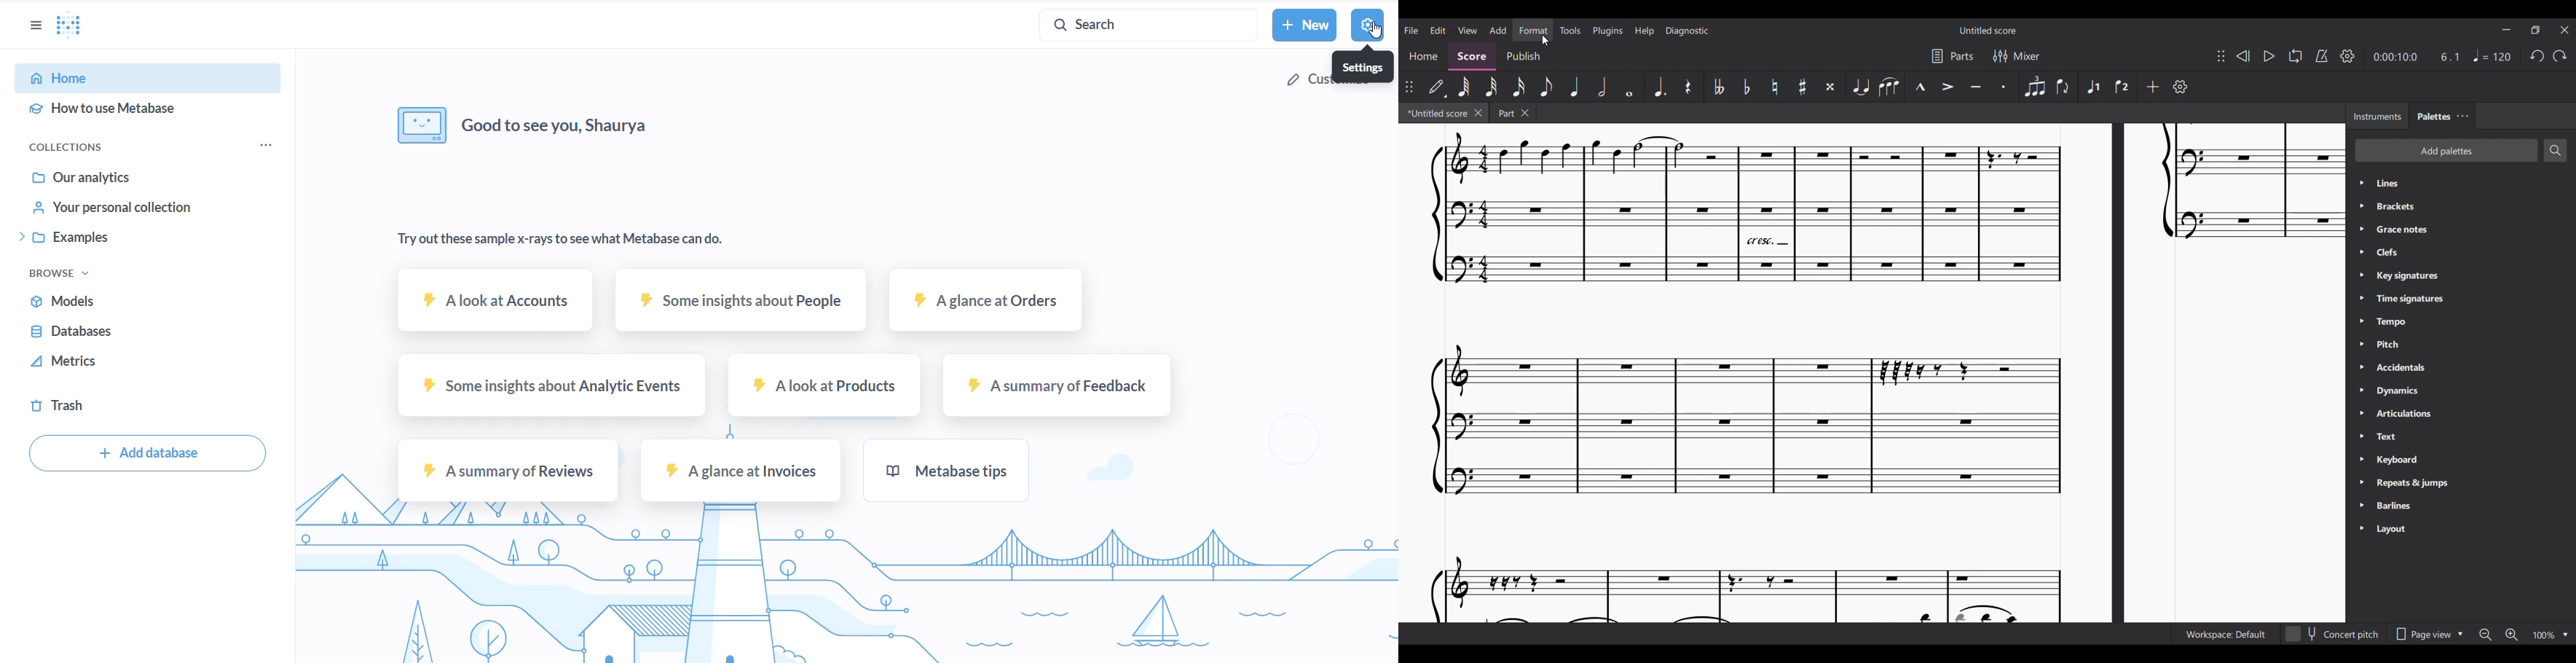 Image resolution: width=2576 pixels, height=672 pixels. What do you see at coordinates (2473, 357) in the screenshot?
I see `Palette list` at bounding box center [2473, 357].